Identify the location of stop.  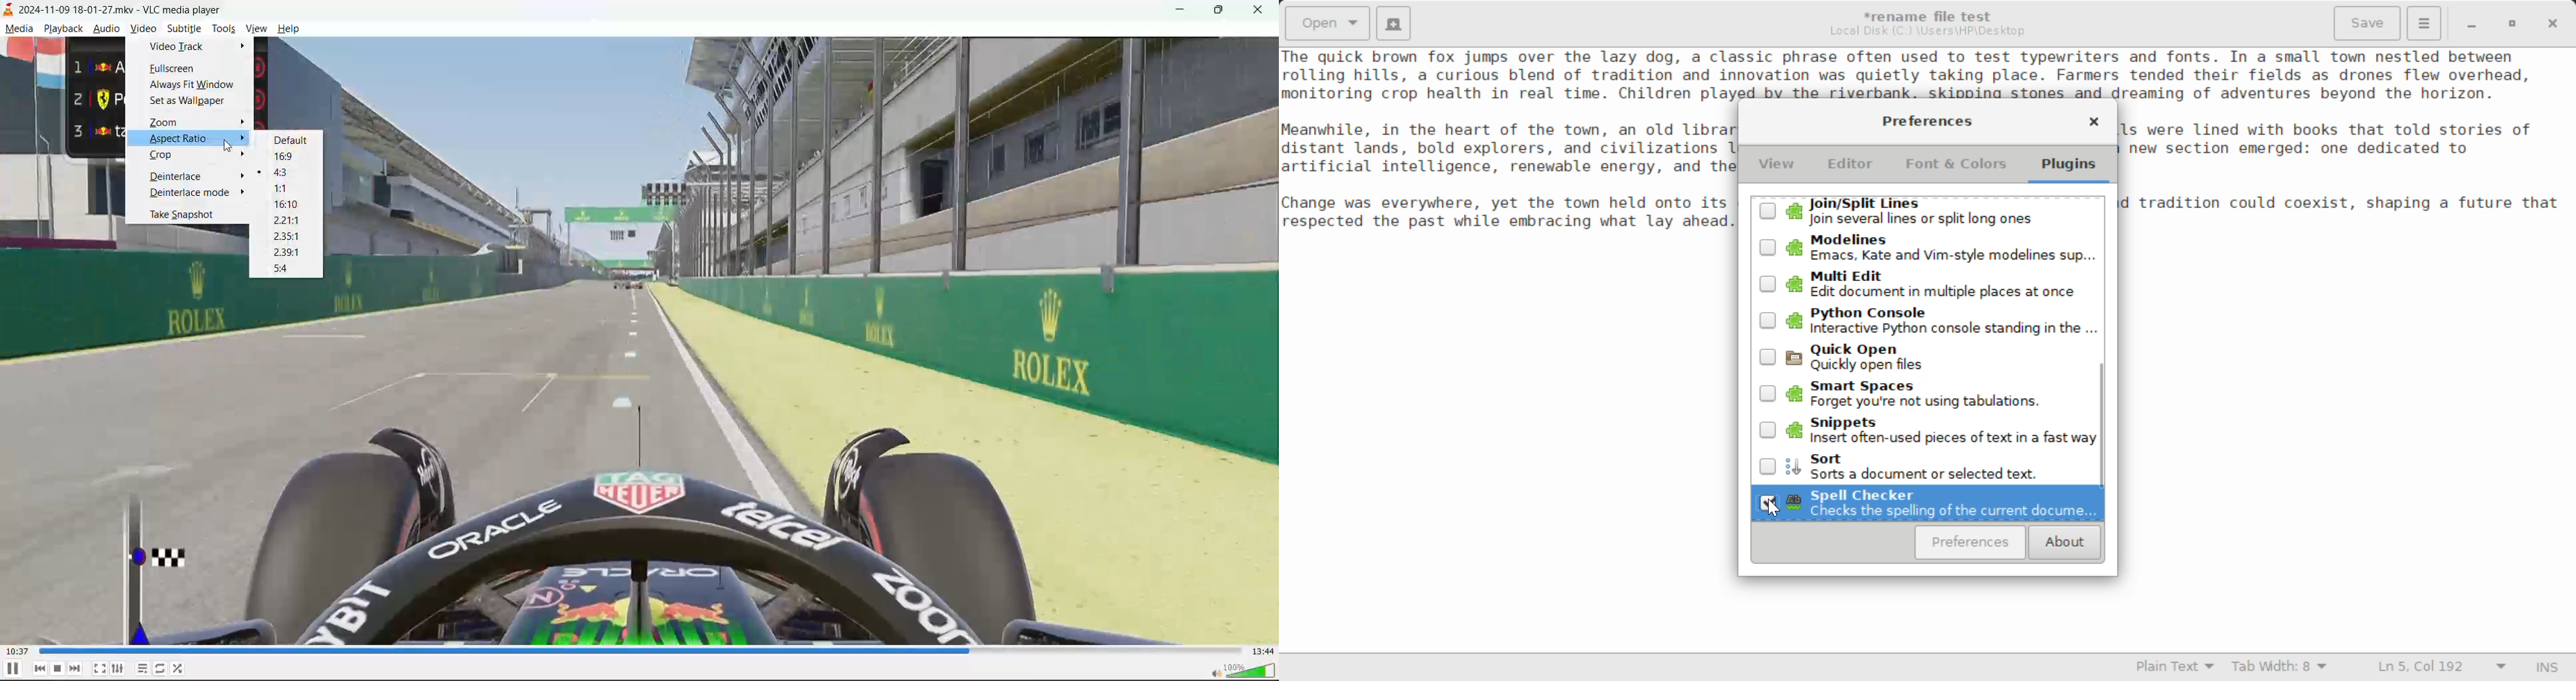
(59, 669).